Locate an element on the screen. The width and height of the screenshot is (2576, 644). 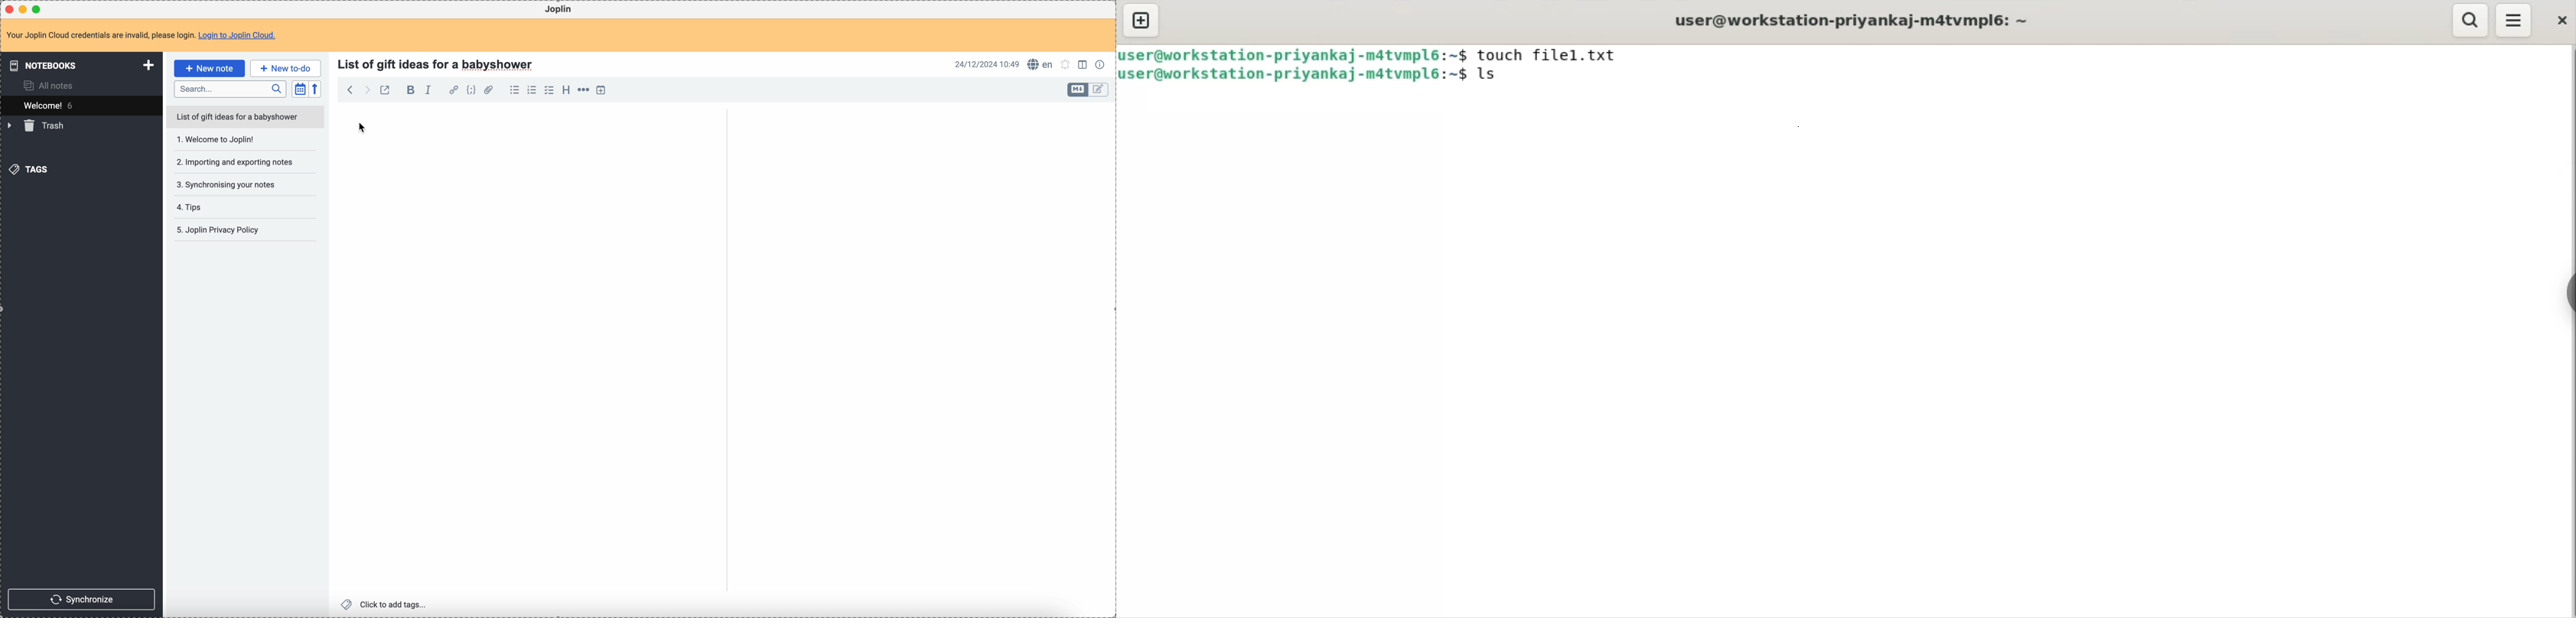
horizontal rule is located at coordinates (585, 90).